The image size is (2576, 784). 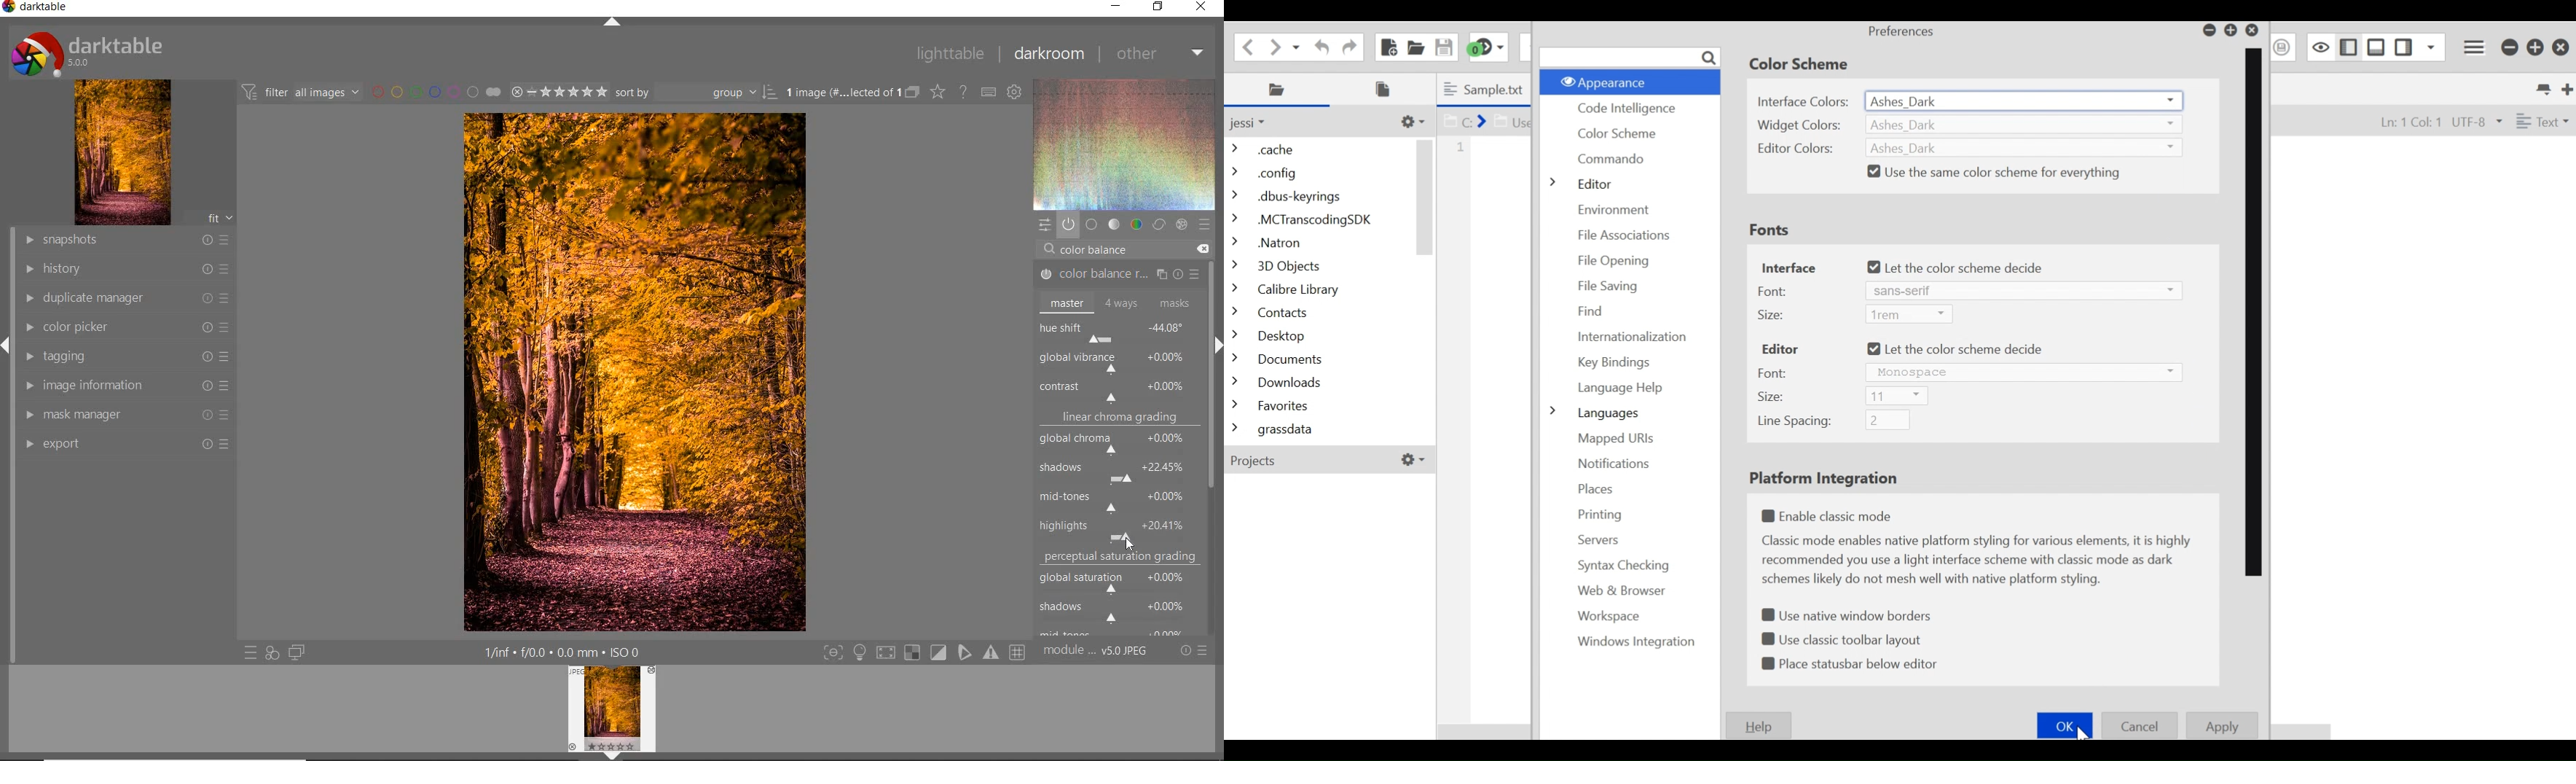 What do you see at coordinates (127, 443) in the screenshot?
I see `export` at bounding box center [127, 443].